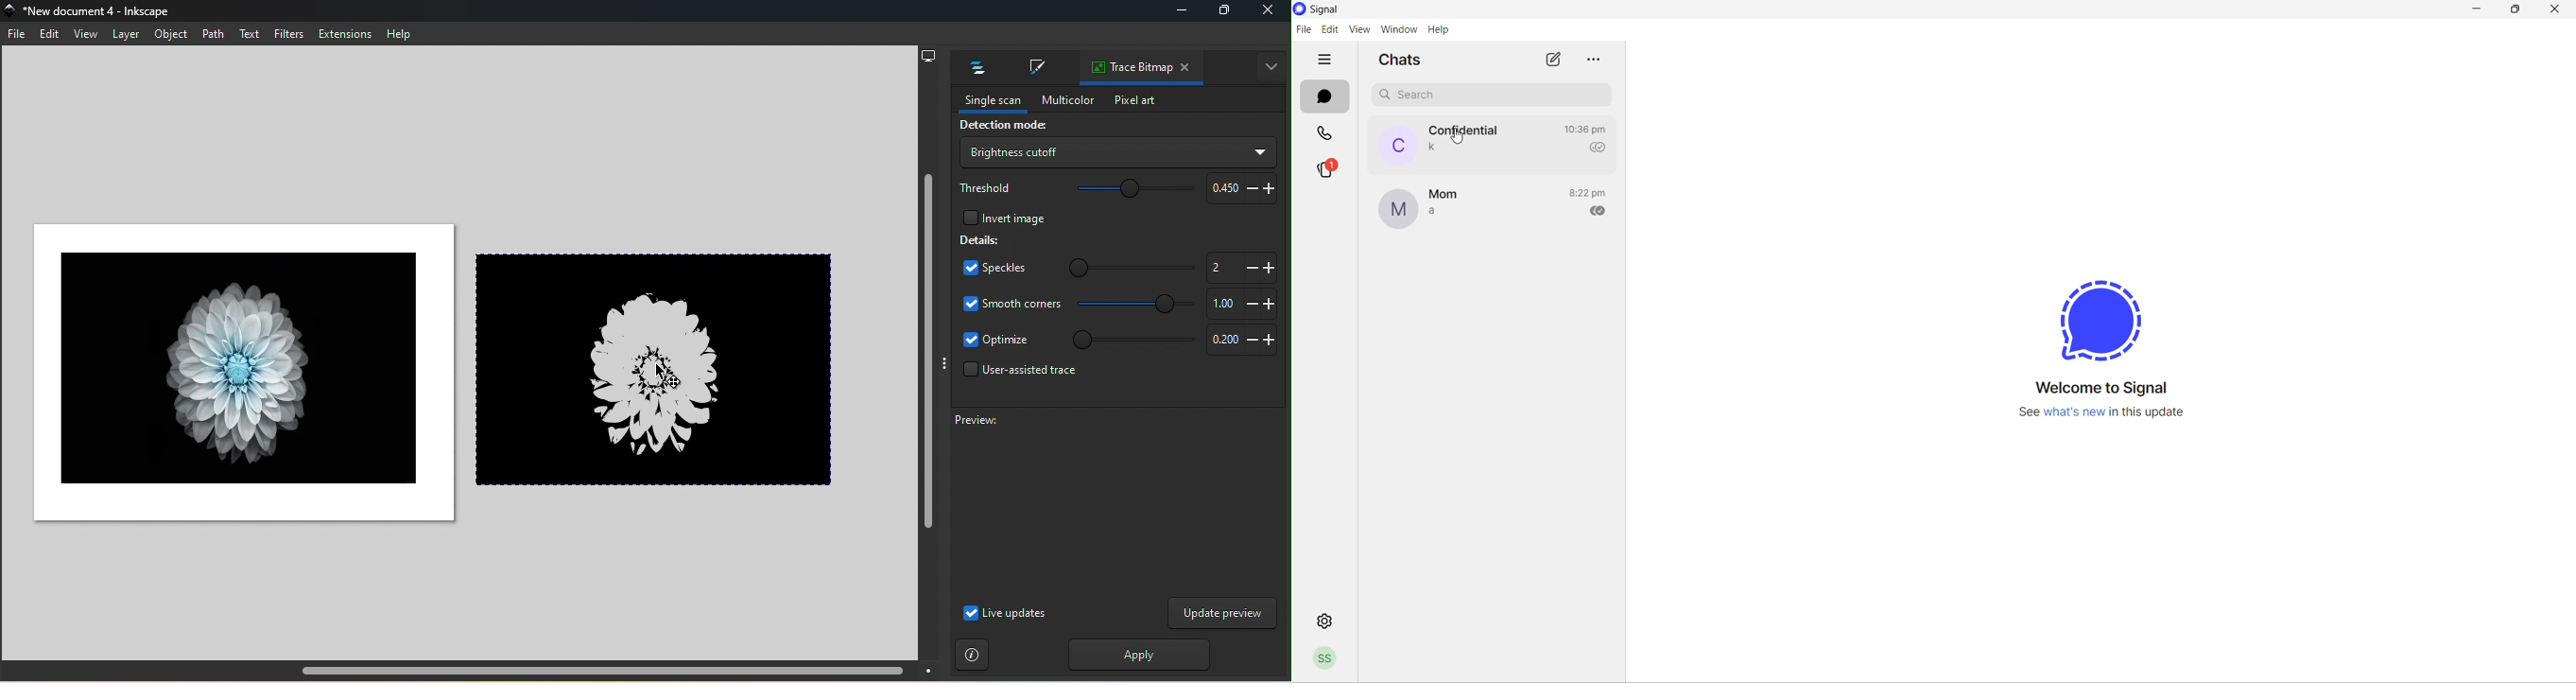 The height and width of the screenshot is (700, 2576). What do you see at coordinates (1119, 264) in the screenshot?
I see `Speckles slide bar` at bounding box center [1119, 264].